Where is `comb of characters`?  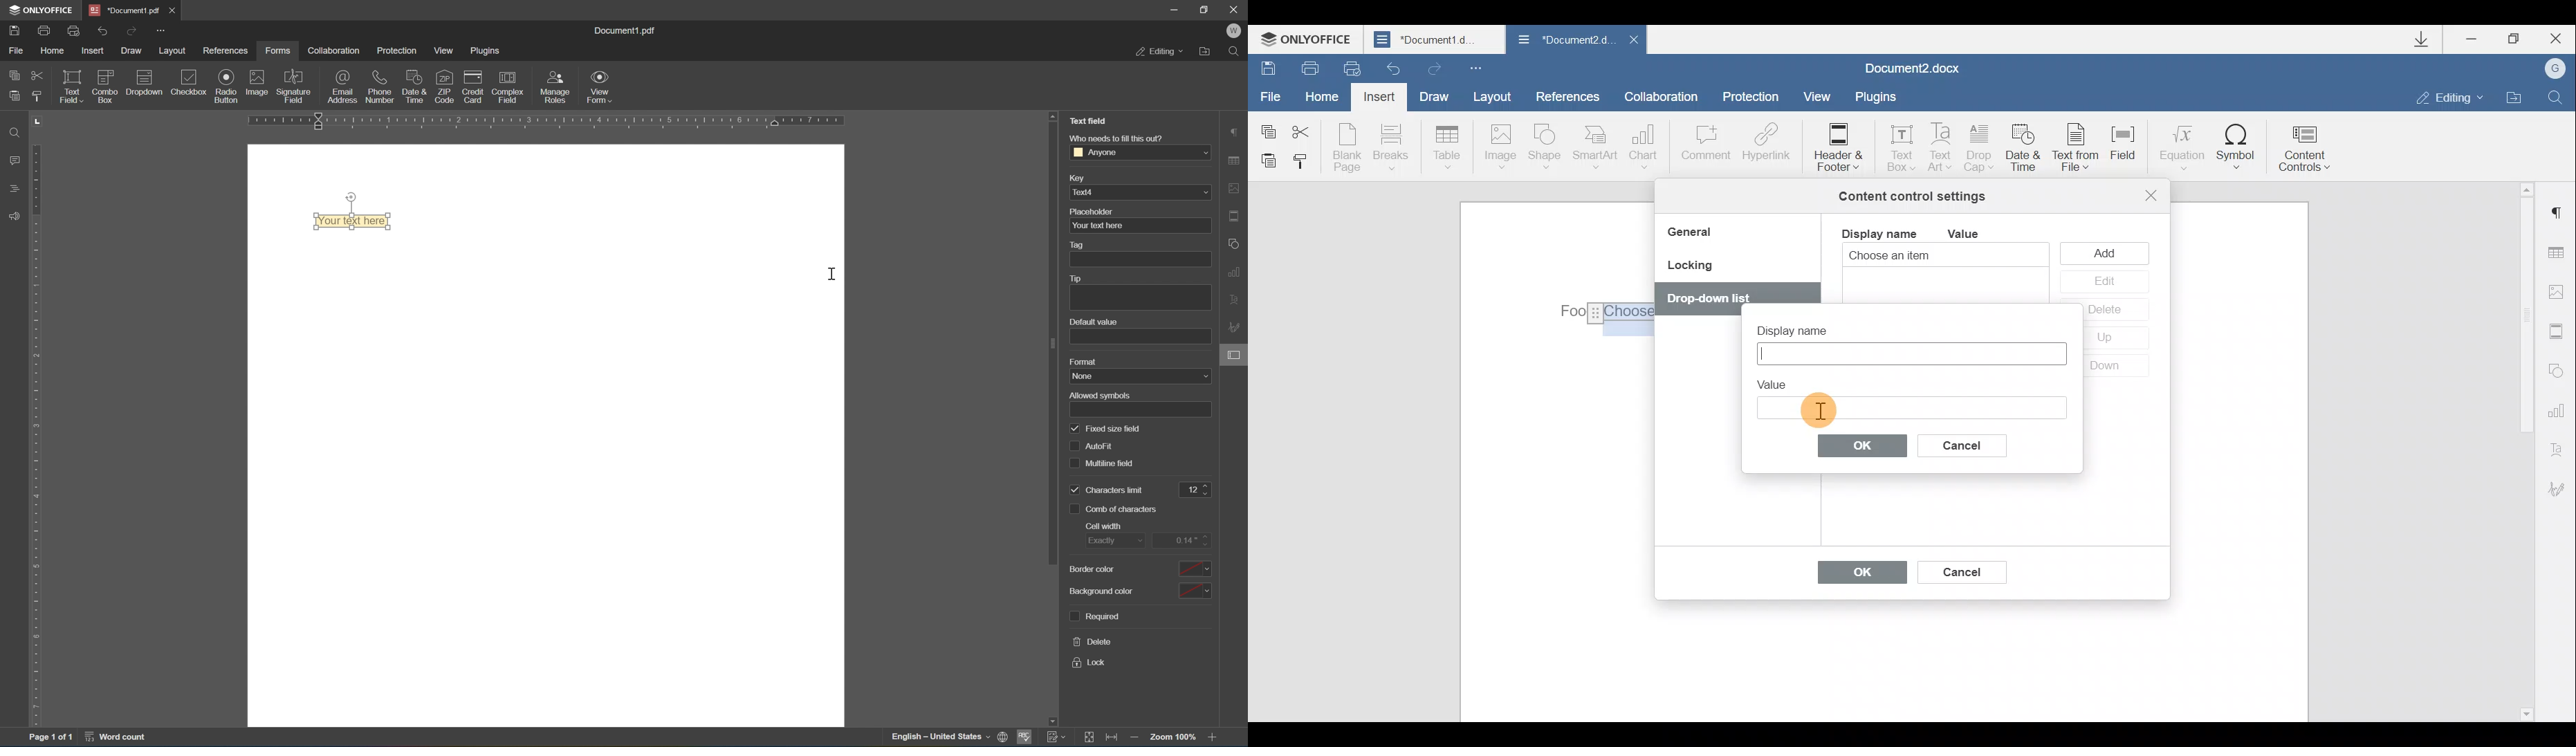
comb of characters is located at coordinates (1125, 510).